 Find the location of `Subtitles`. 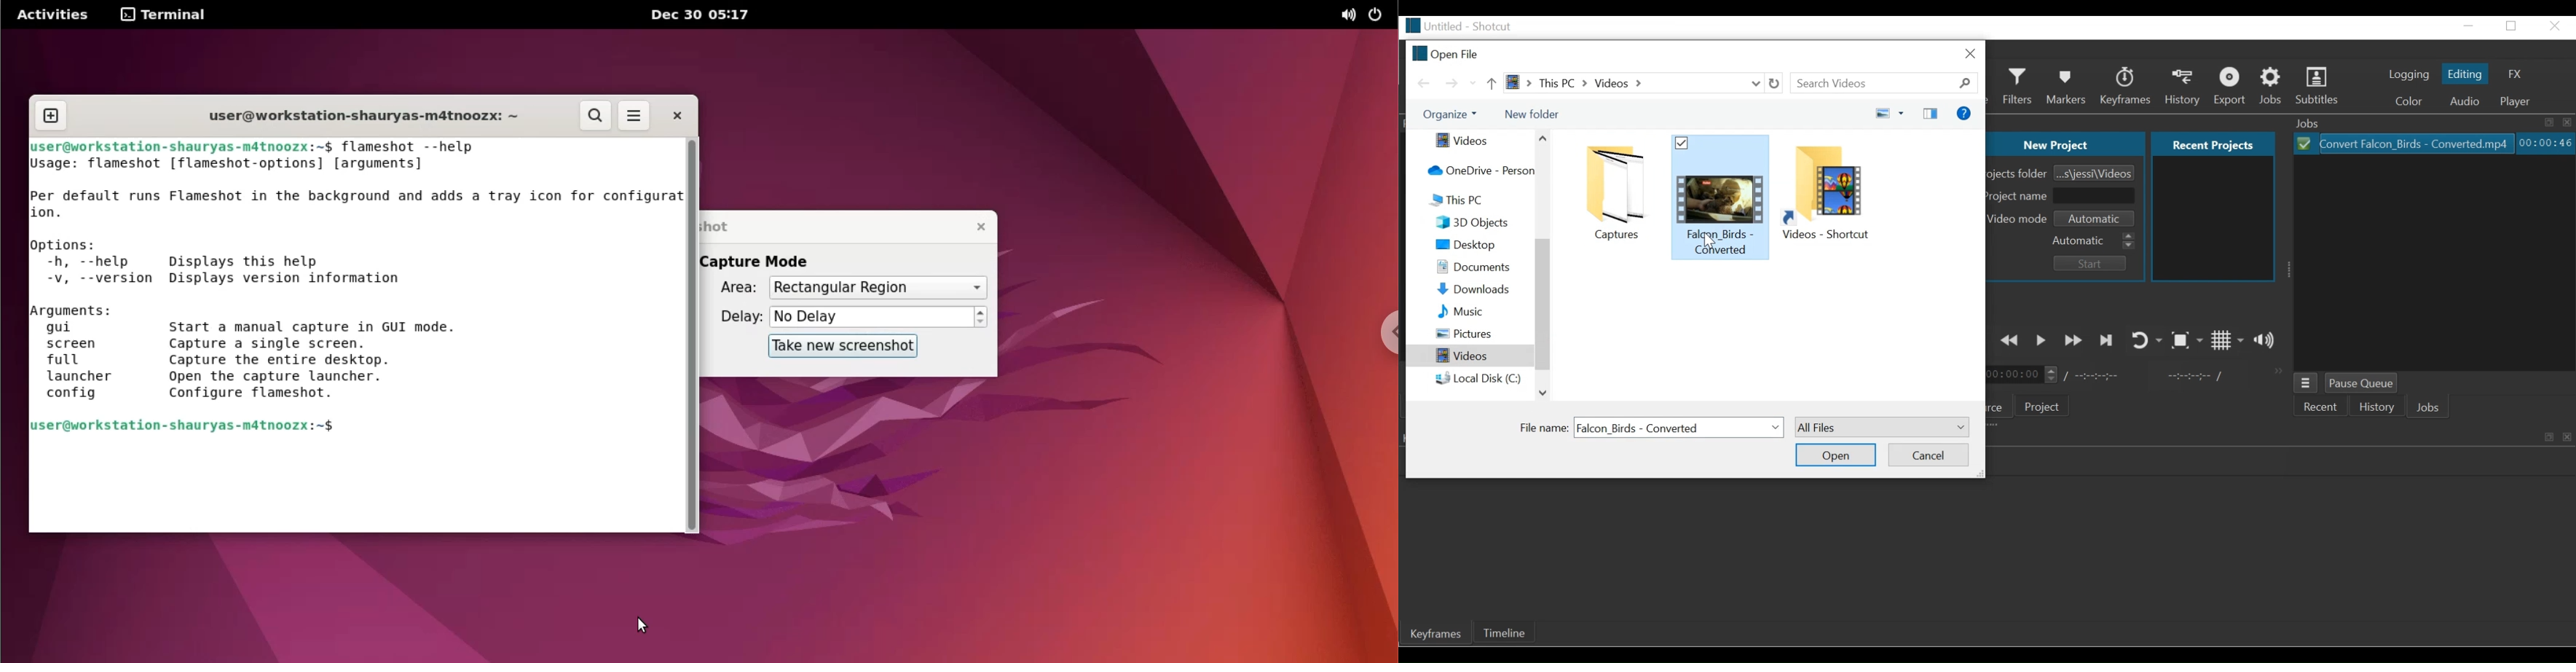

Subtitles is located at coordinates (2319, 86).